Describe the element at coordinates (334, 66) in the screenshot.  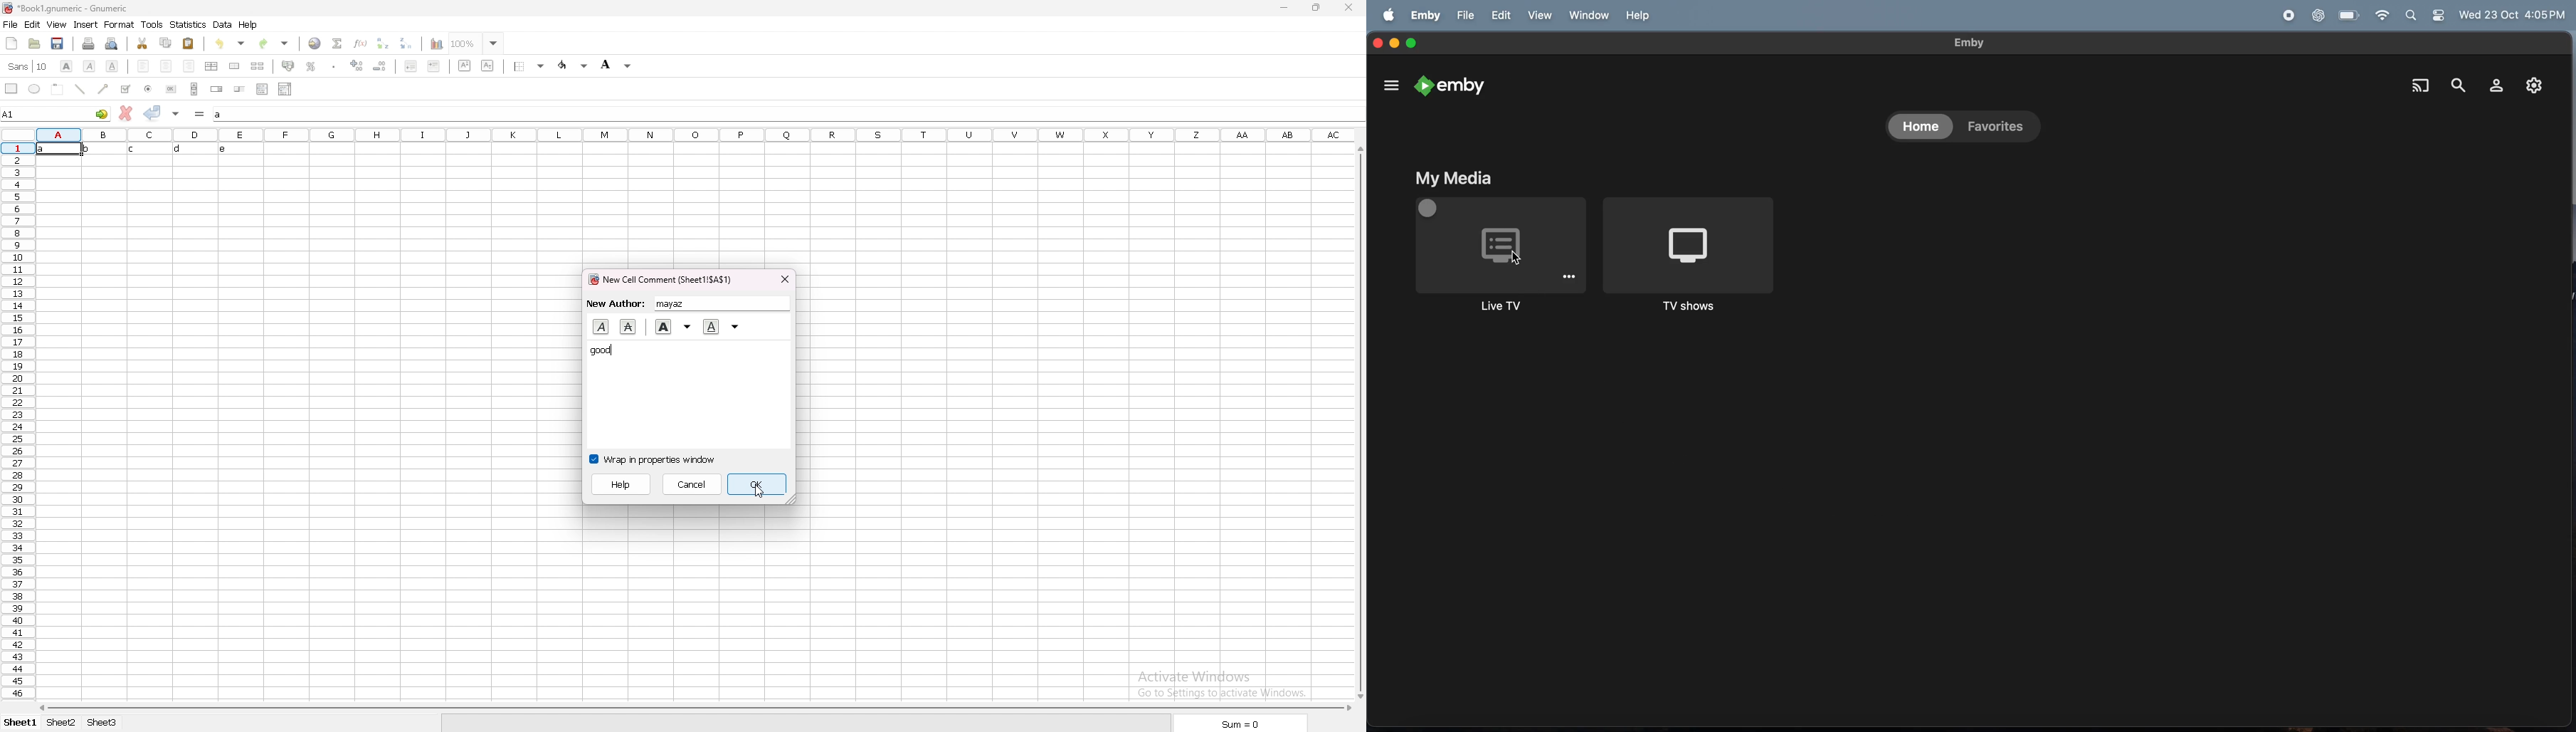
I see `thousand separator` at that location.